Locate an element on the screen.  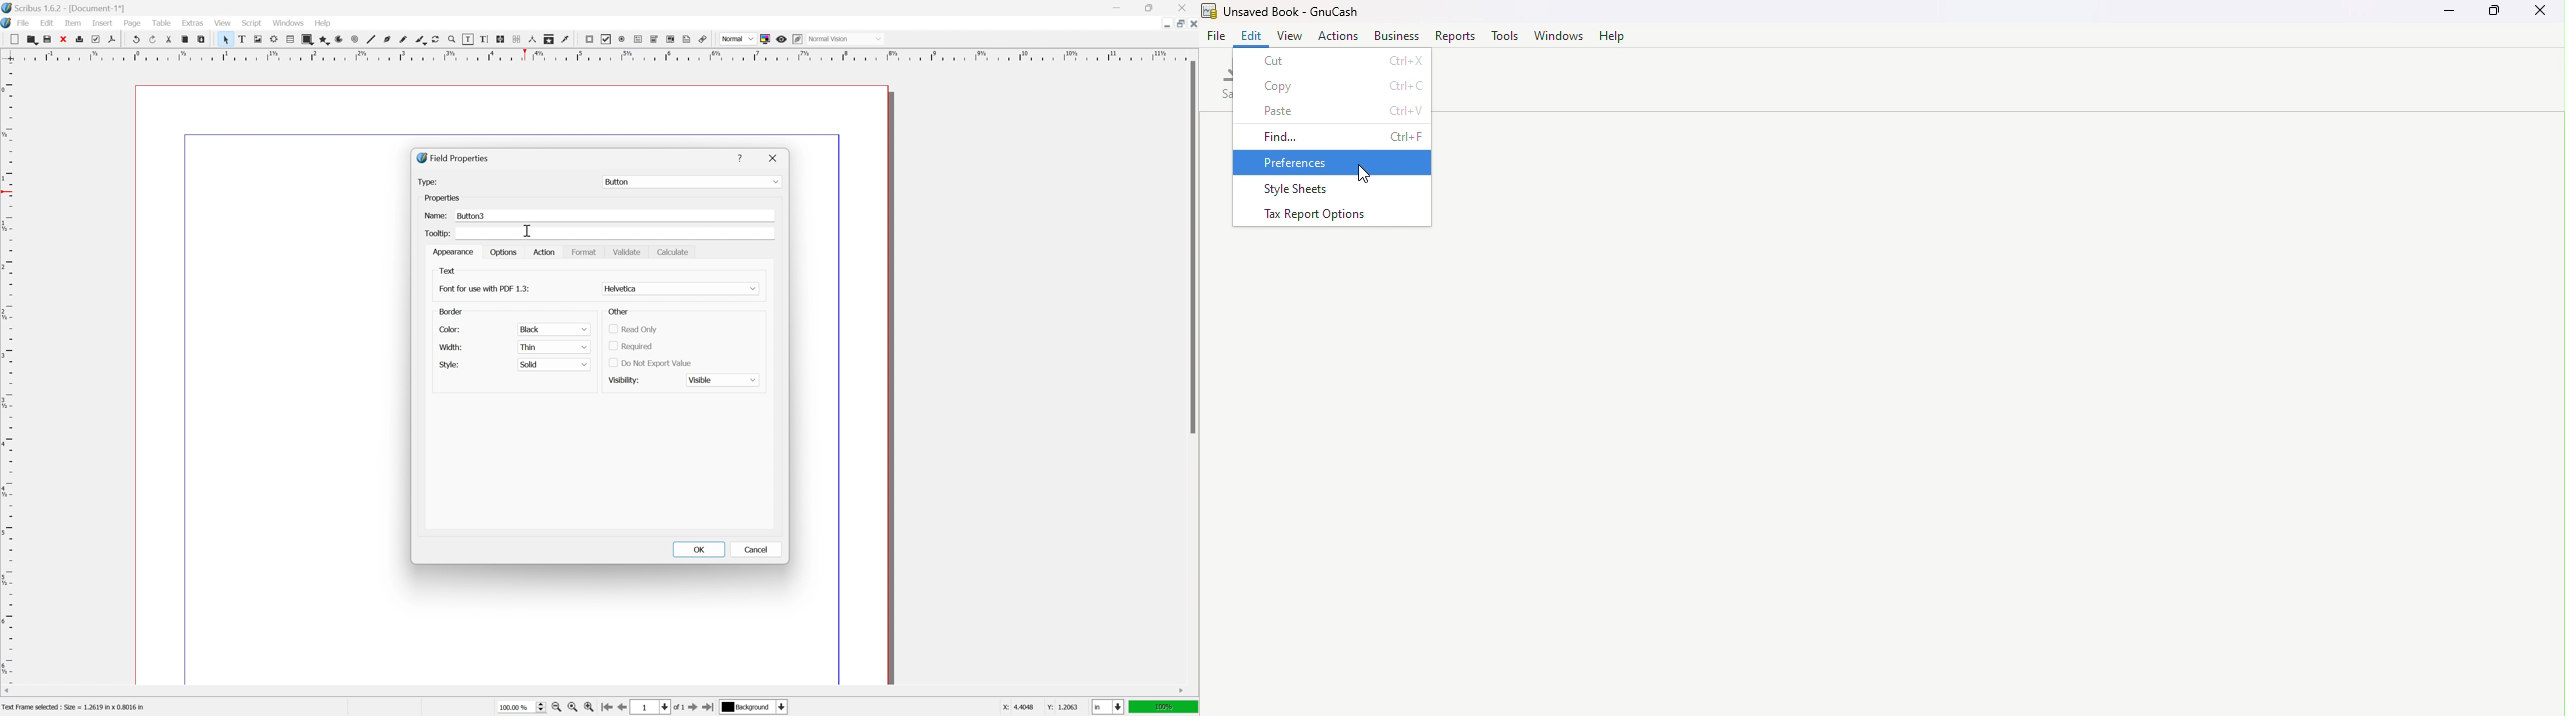
edit is located at coordinates (48, 23).